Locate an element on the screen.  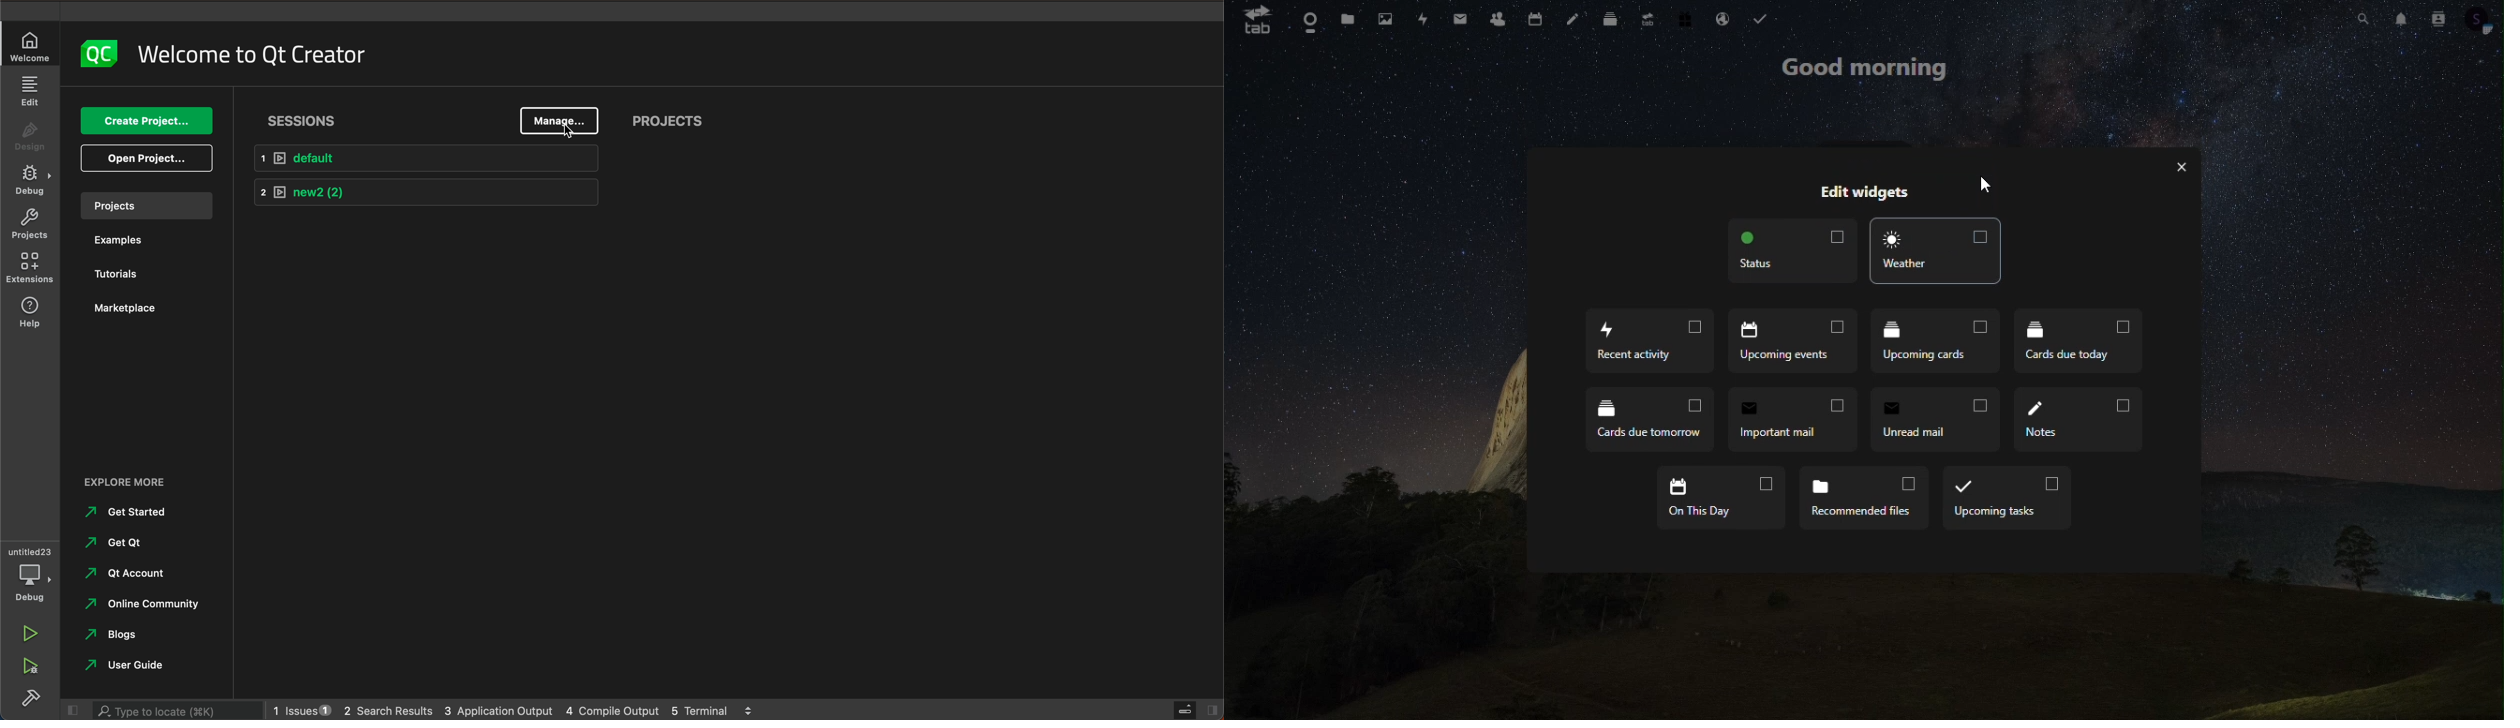
weather disabled is located at coordinates (1936, 250).